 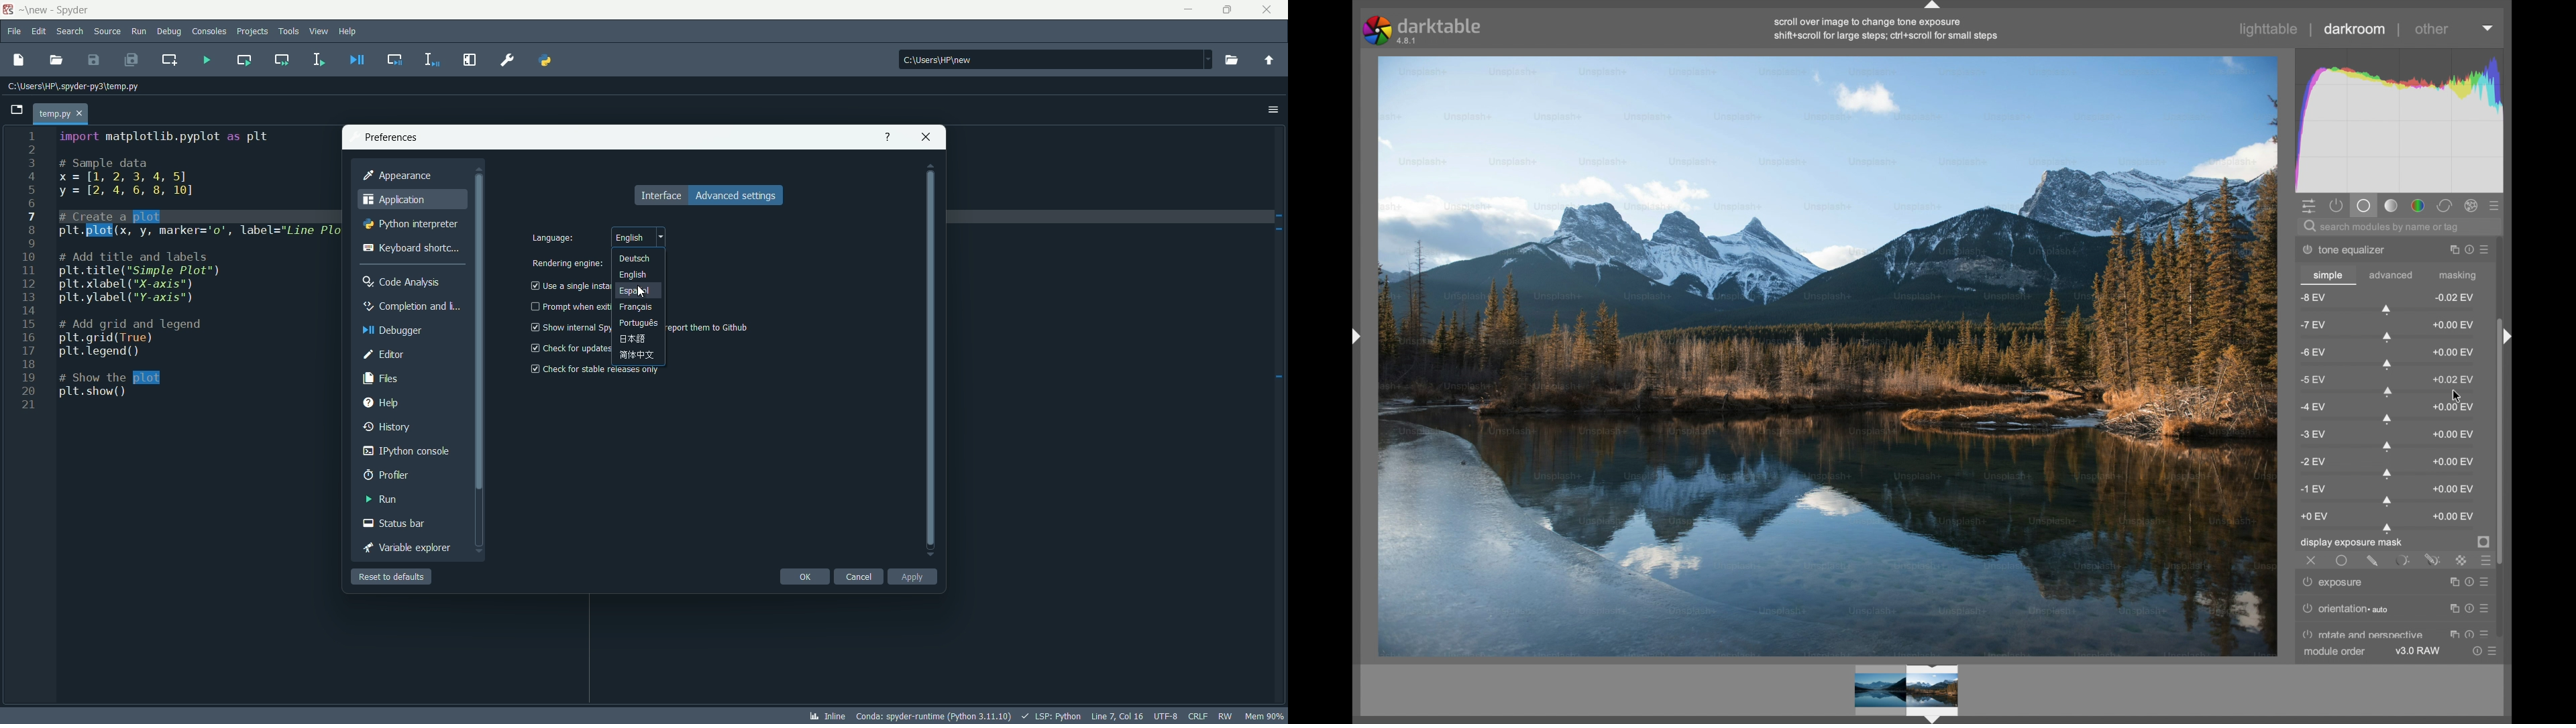 What do you see at coordinates (207, 60) in the screenshot?
I see `run file` at bounding box center [207, 60].